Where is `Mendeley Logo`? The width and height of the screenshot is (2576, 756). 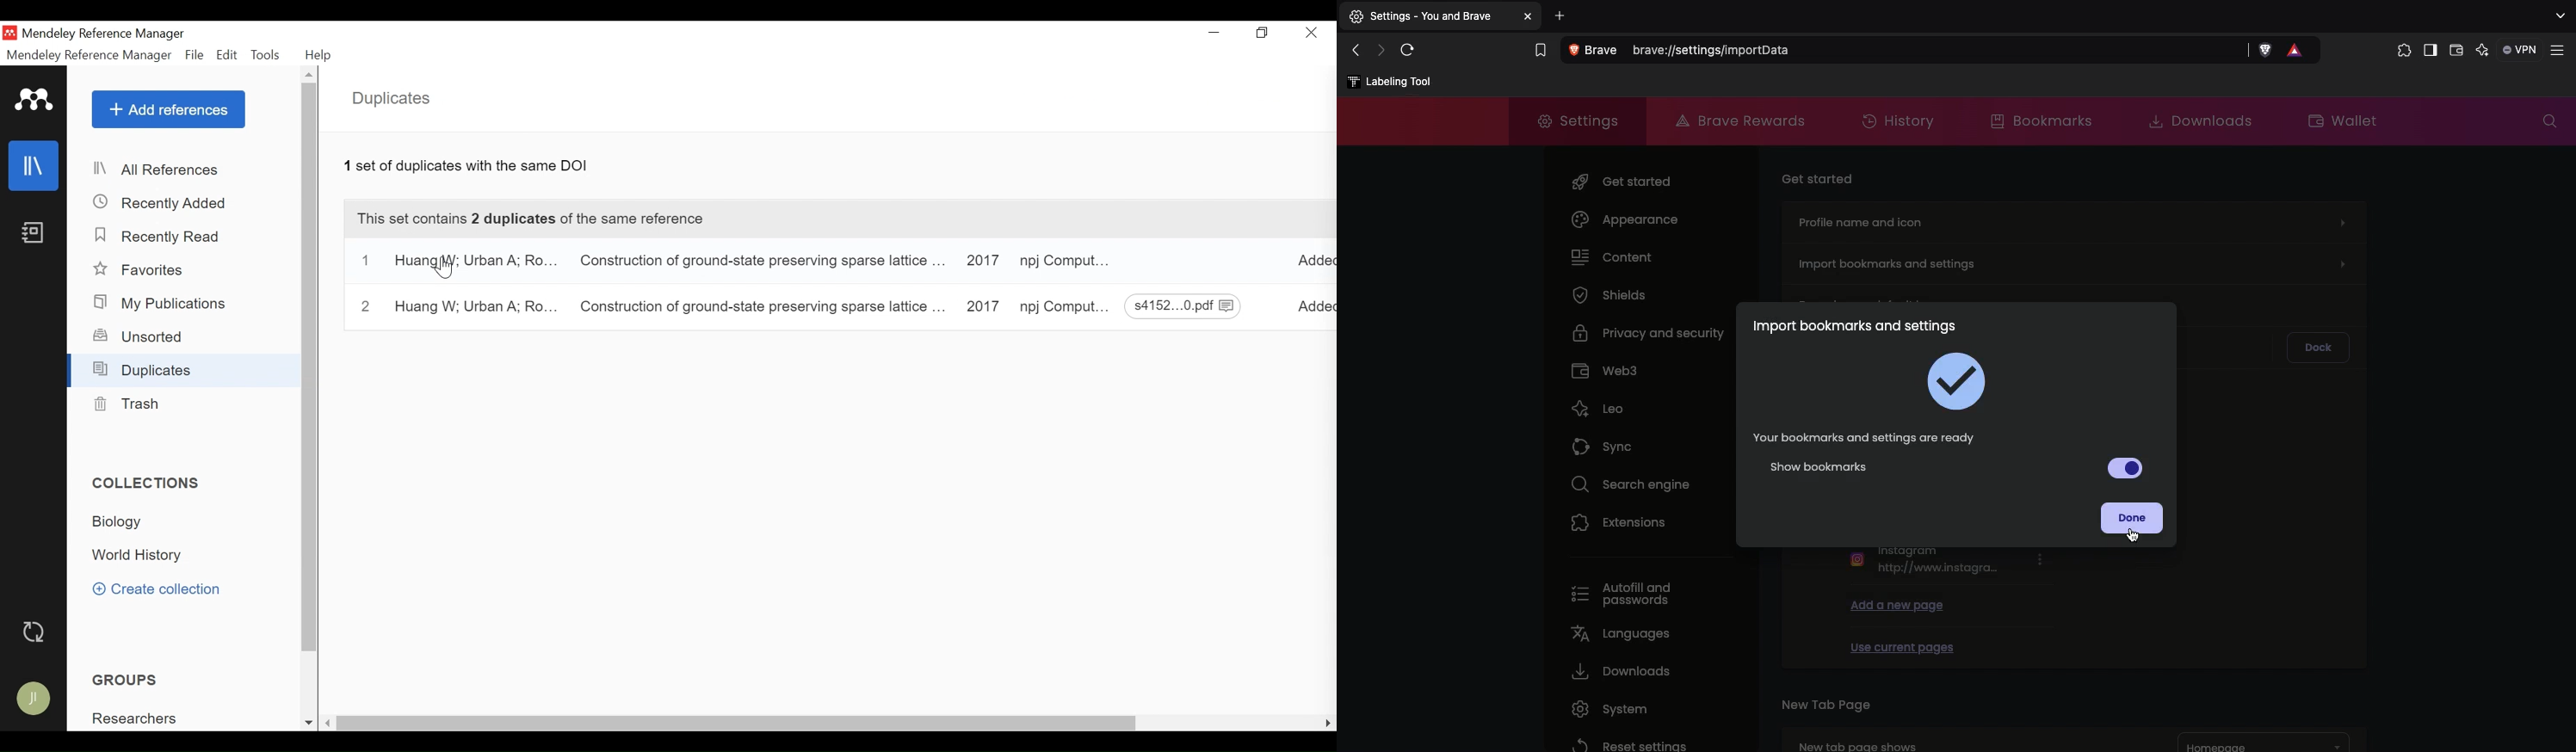 Mendeley Logo is located at coordinates (34, 100).